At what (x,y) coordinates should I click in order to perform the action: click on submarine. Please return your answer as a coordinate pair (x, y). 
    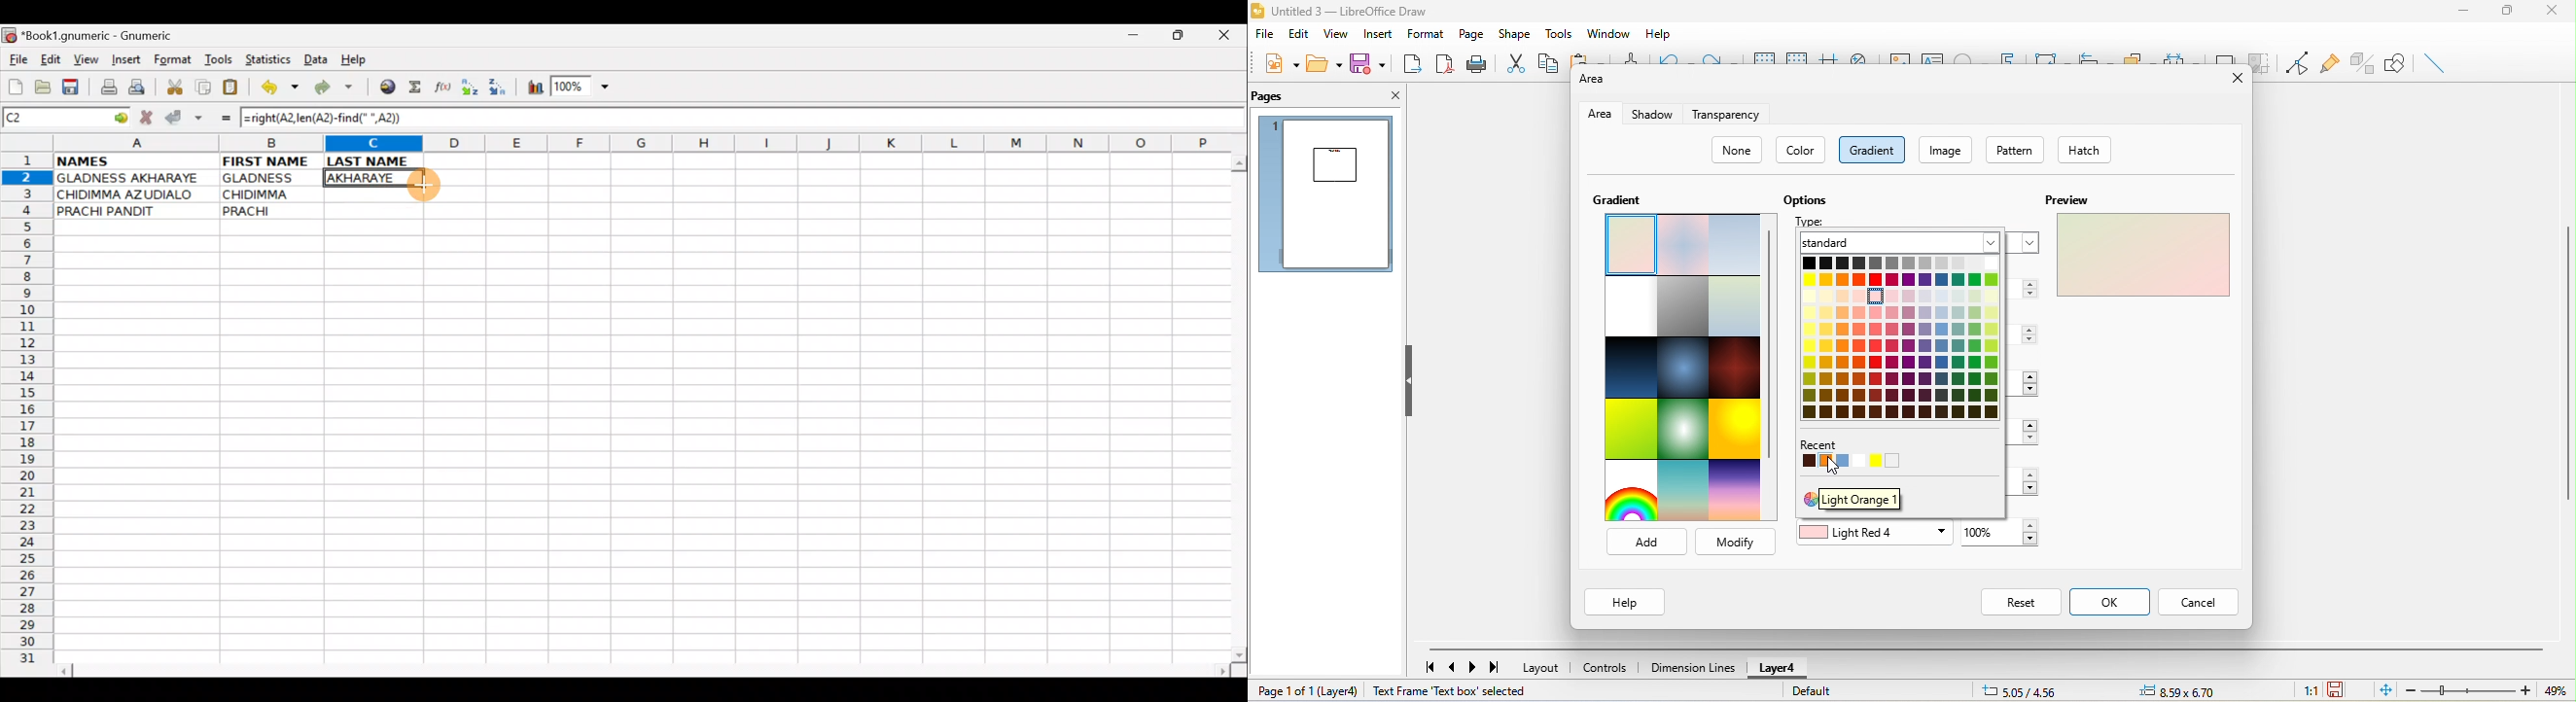
    Looking at the image, I should click on (1735, 307).